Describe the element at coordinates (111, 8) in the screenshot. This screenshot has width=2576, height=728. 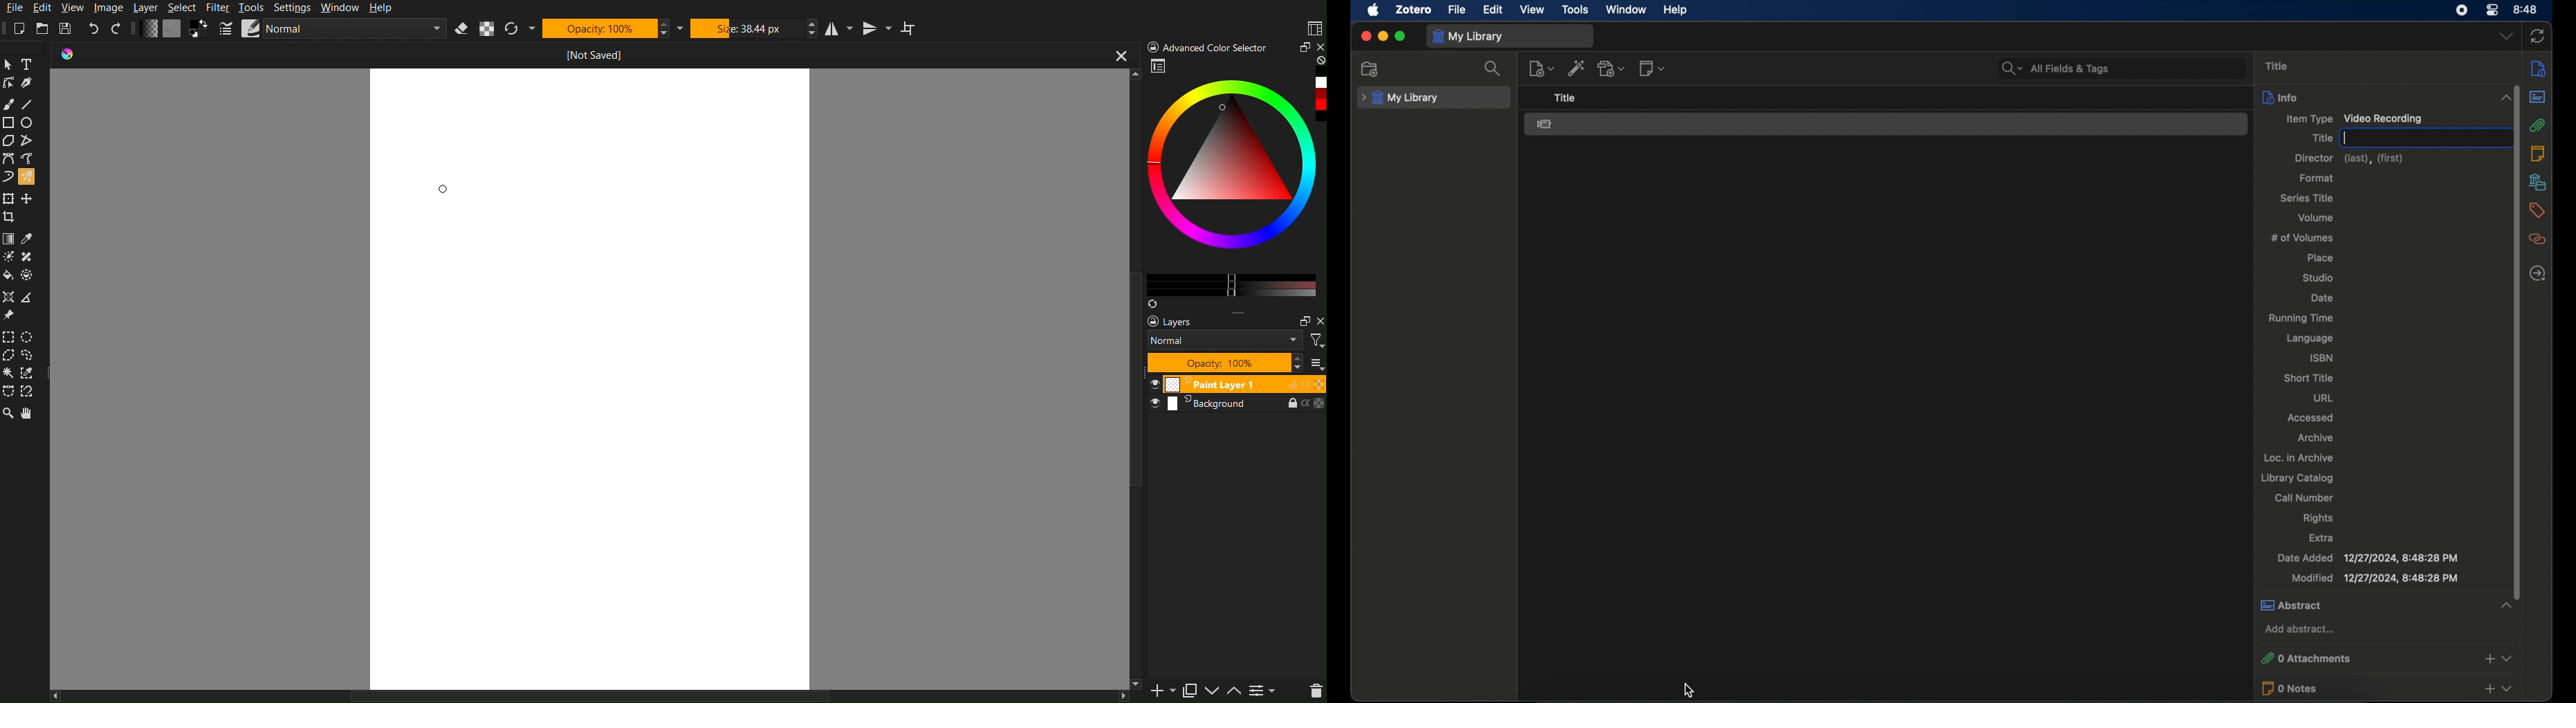
I see `Image` at that location.